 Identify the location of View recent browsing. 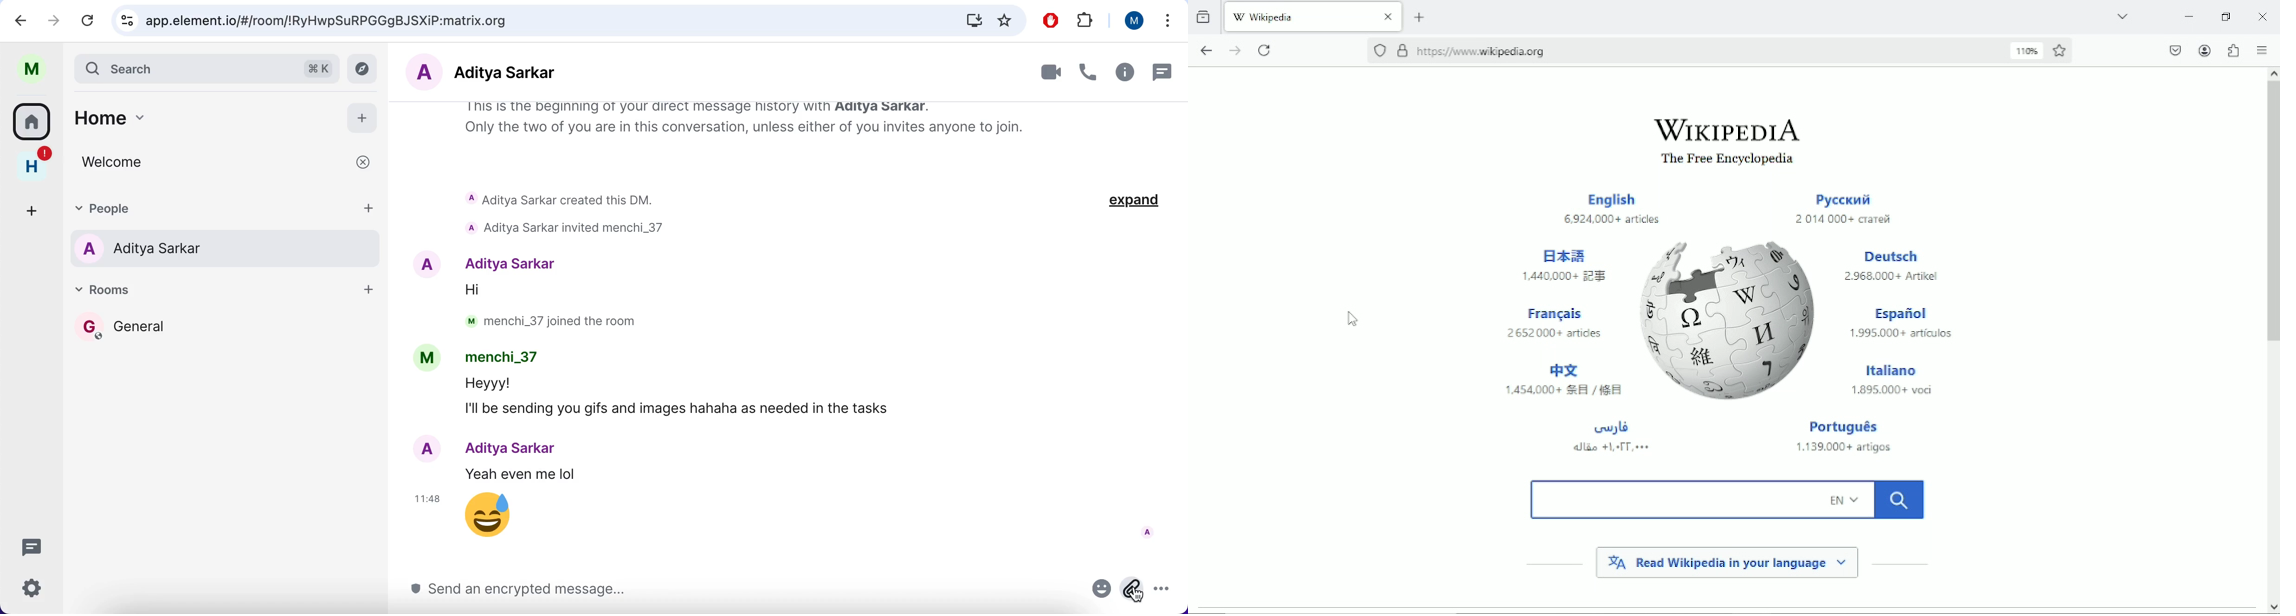
(1204, 16).